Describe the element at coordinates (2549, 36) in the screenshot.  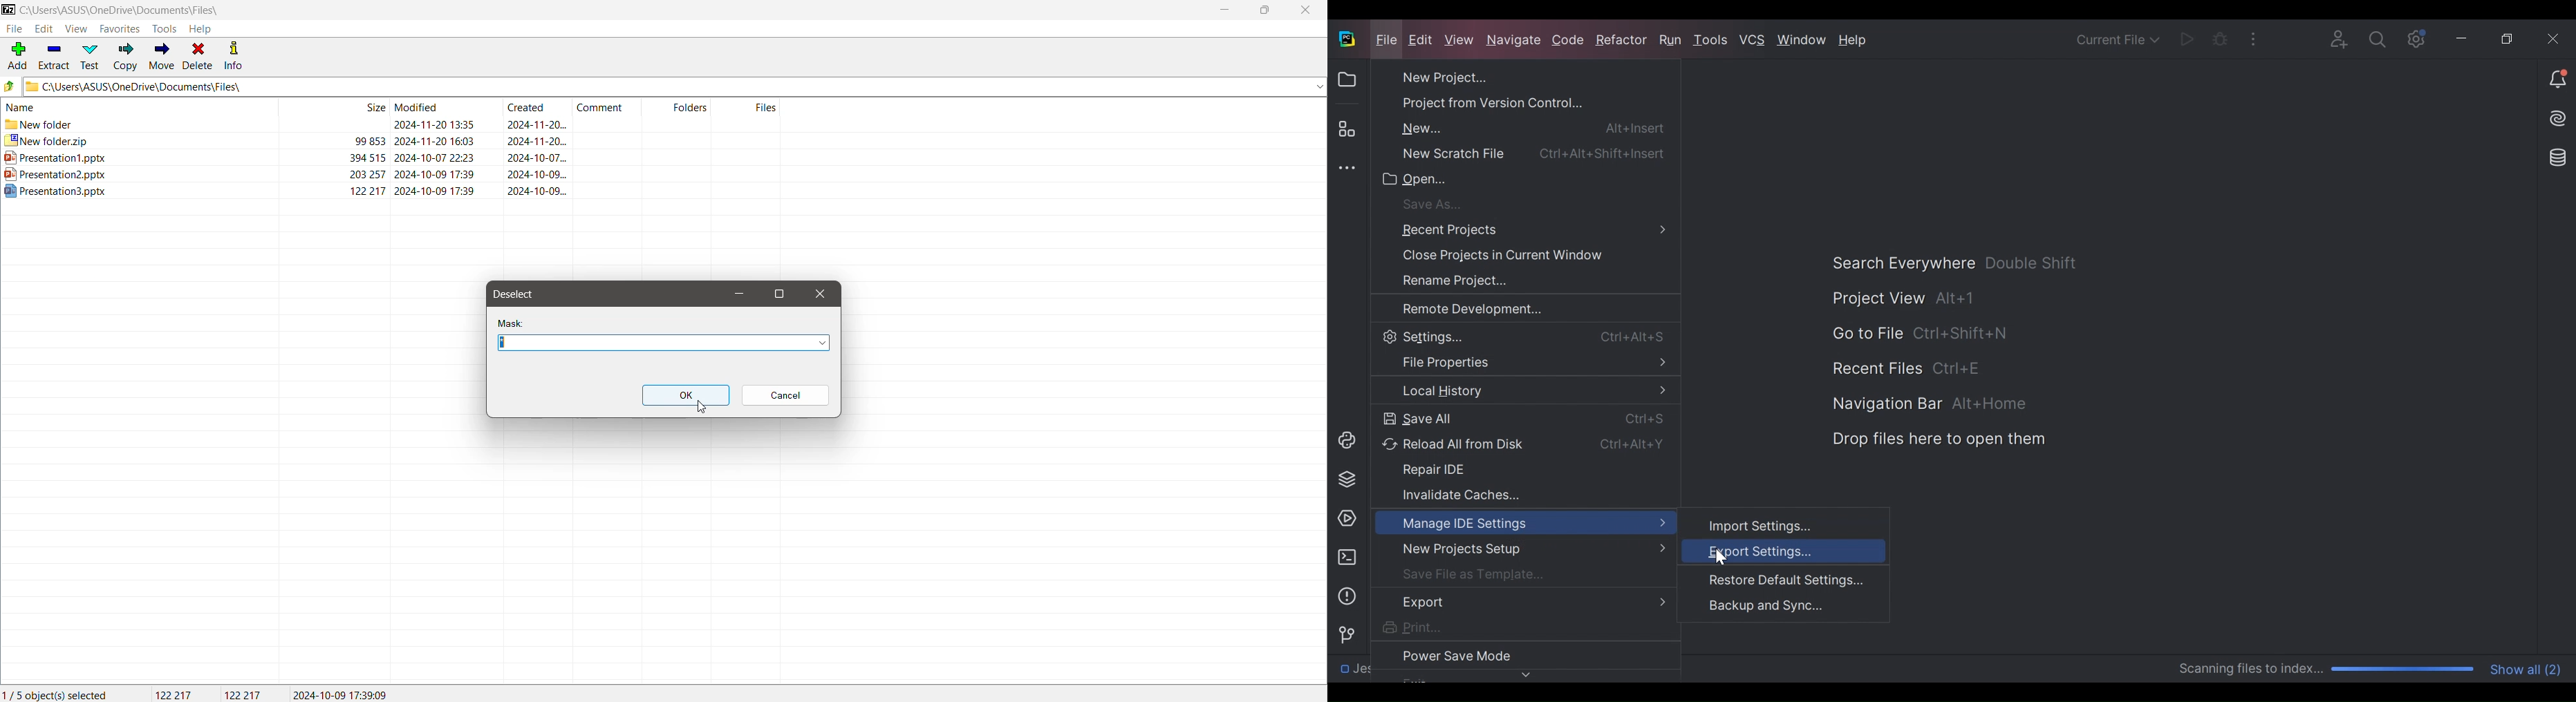
I see `Close` at that location.